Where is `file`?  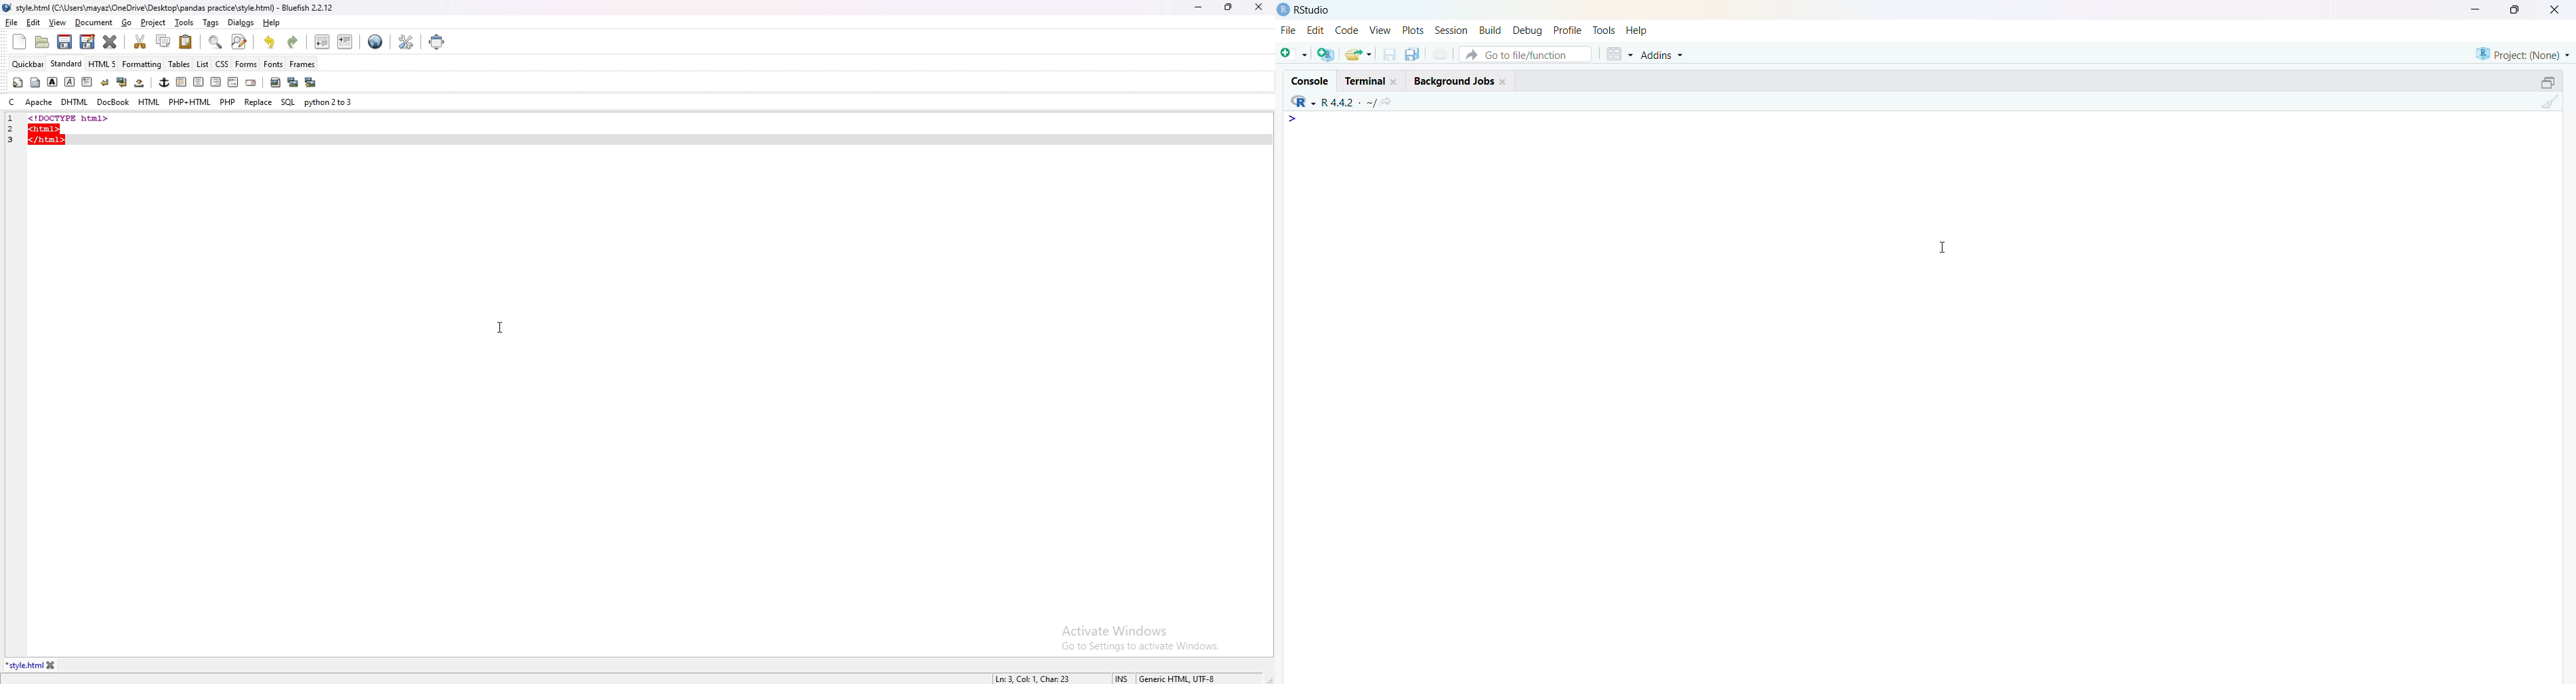
file is located at coordinates (1290, 29).